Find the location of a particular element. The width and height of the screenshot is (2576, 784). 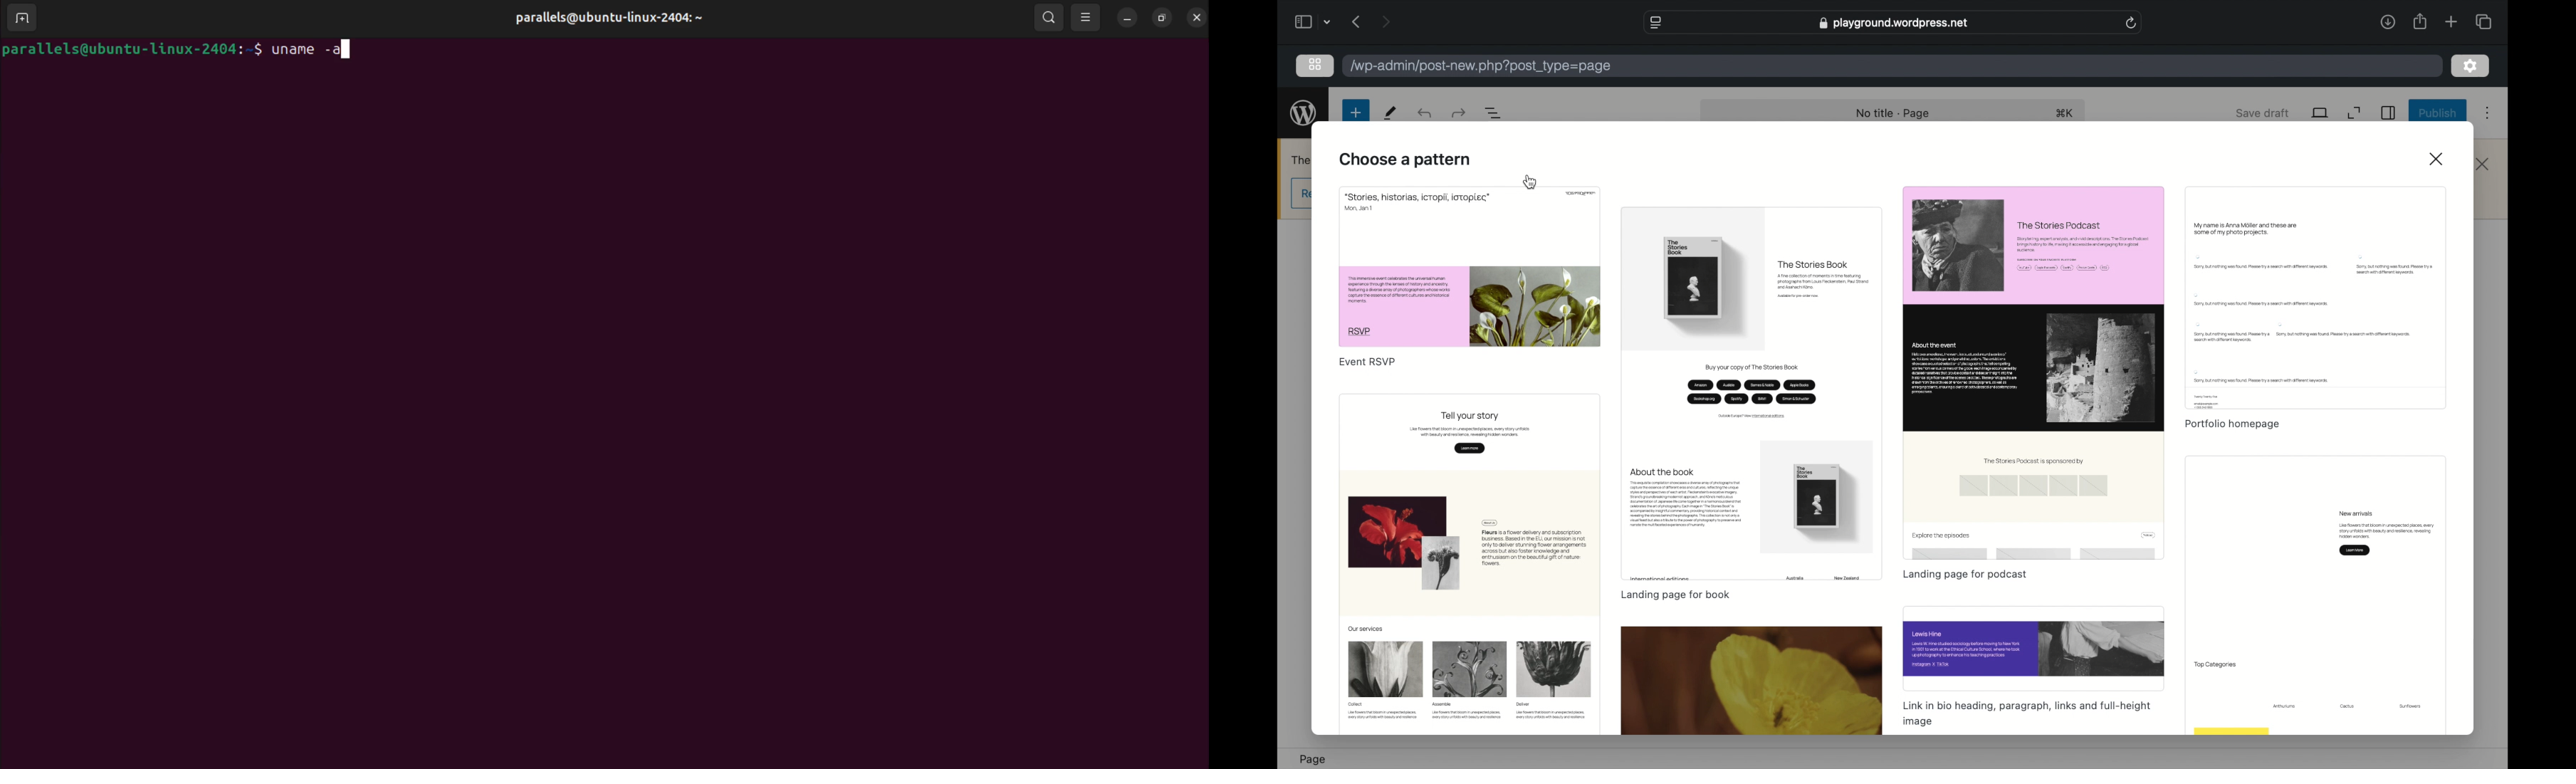

no title -page is located at coordinates (1894, 115).